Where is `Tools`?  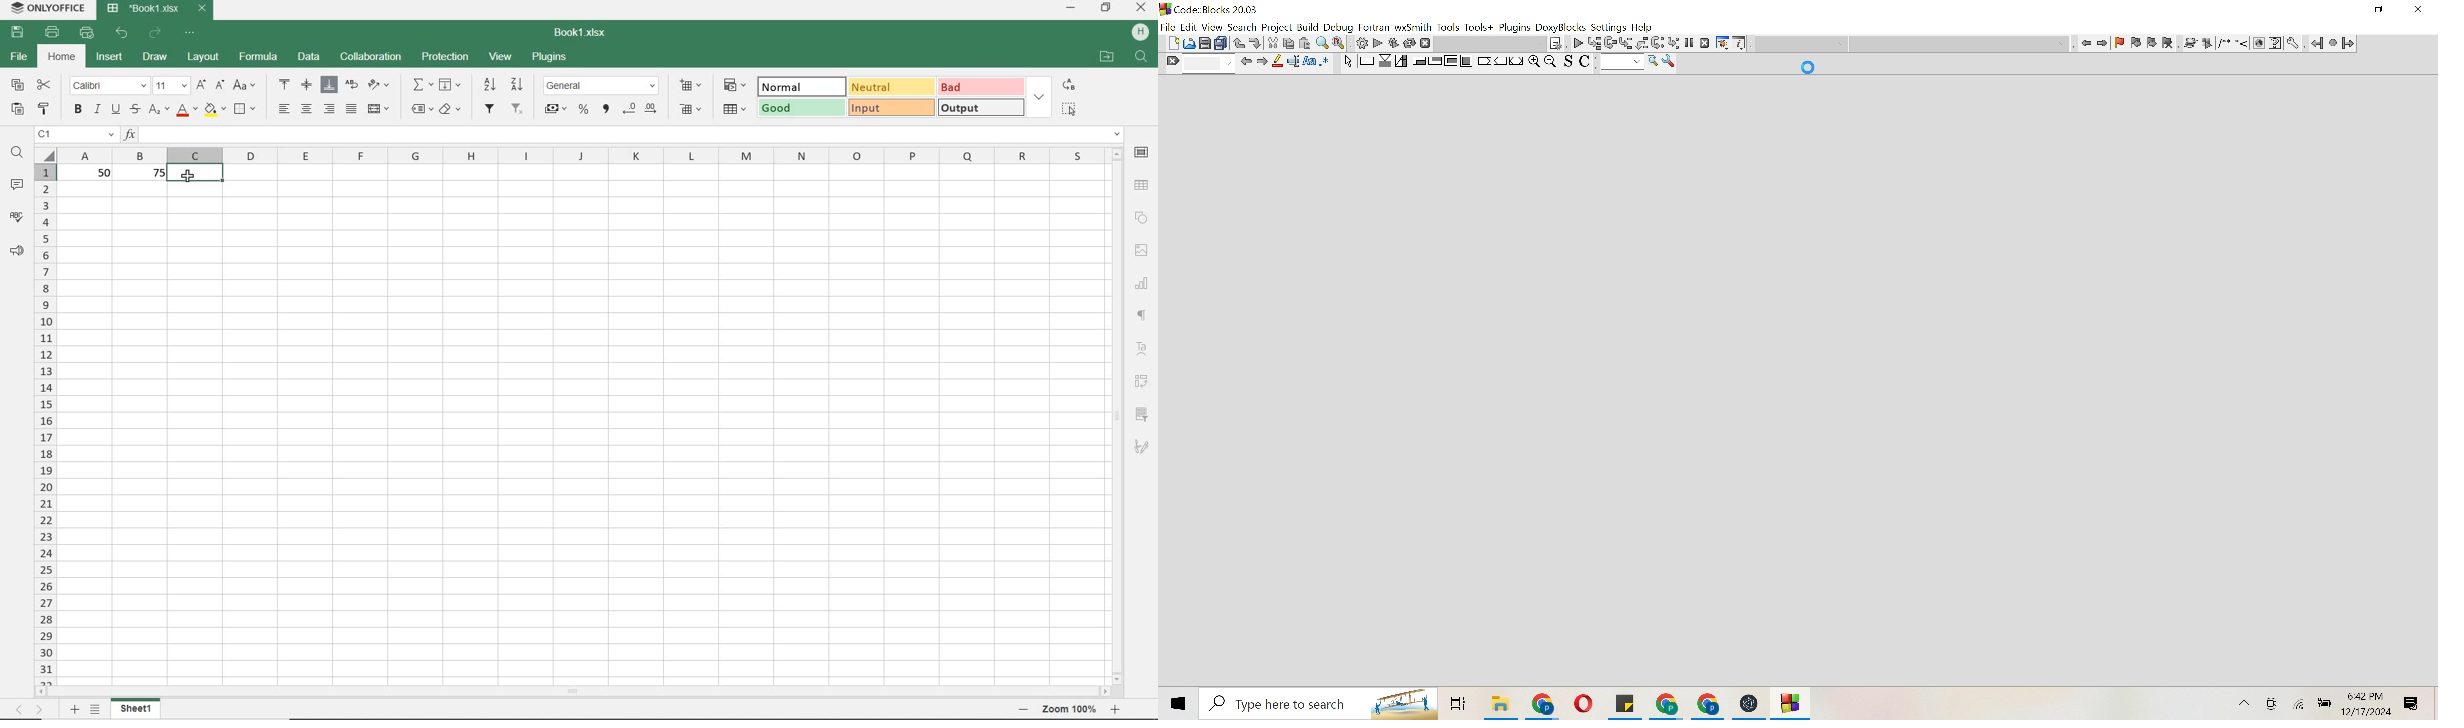
Tools is located at coordinates (1722, 43).